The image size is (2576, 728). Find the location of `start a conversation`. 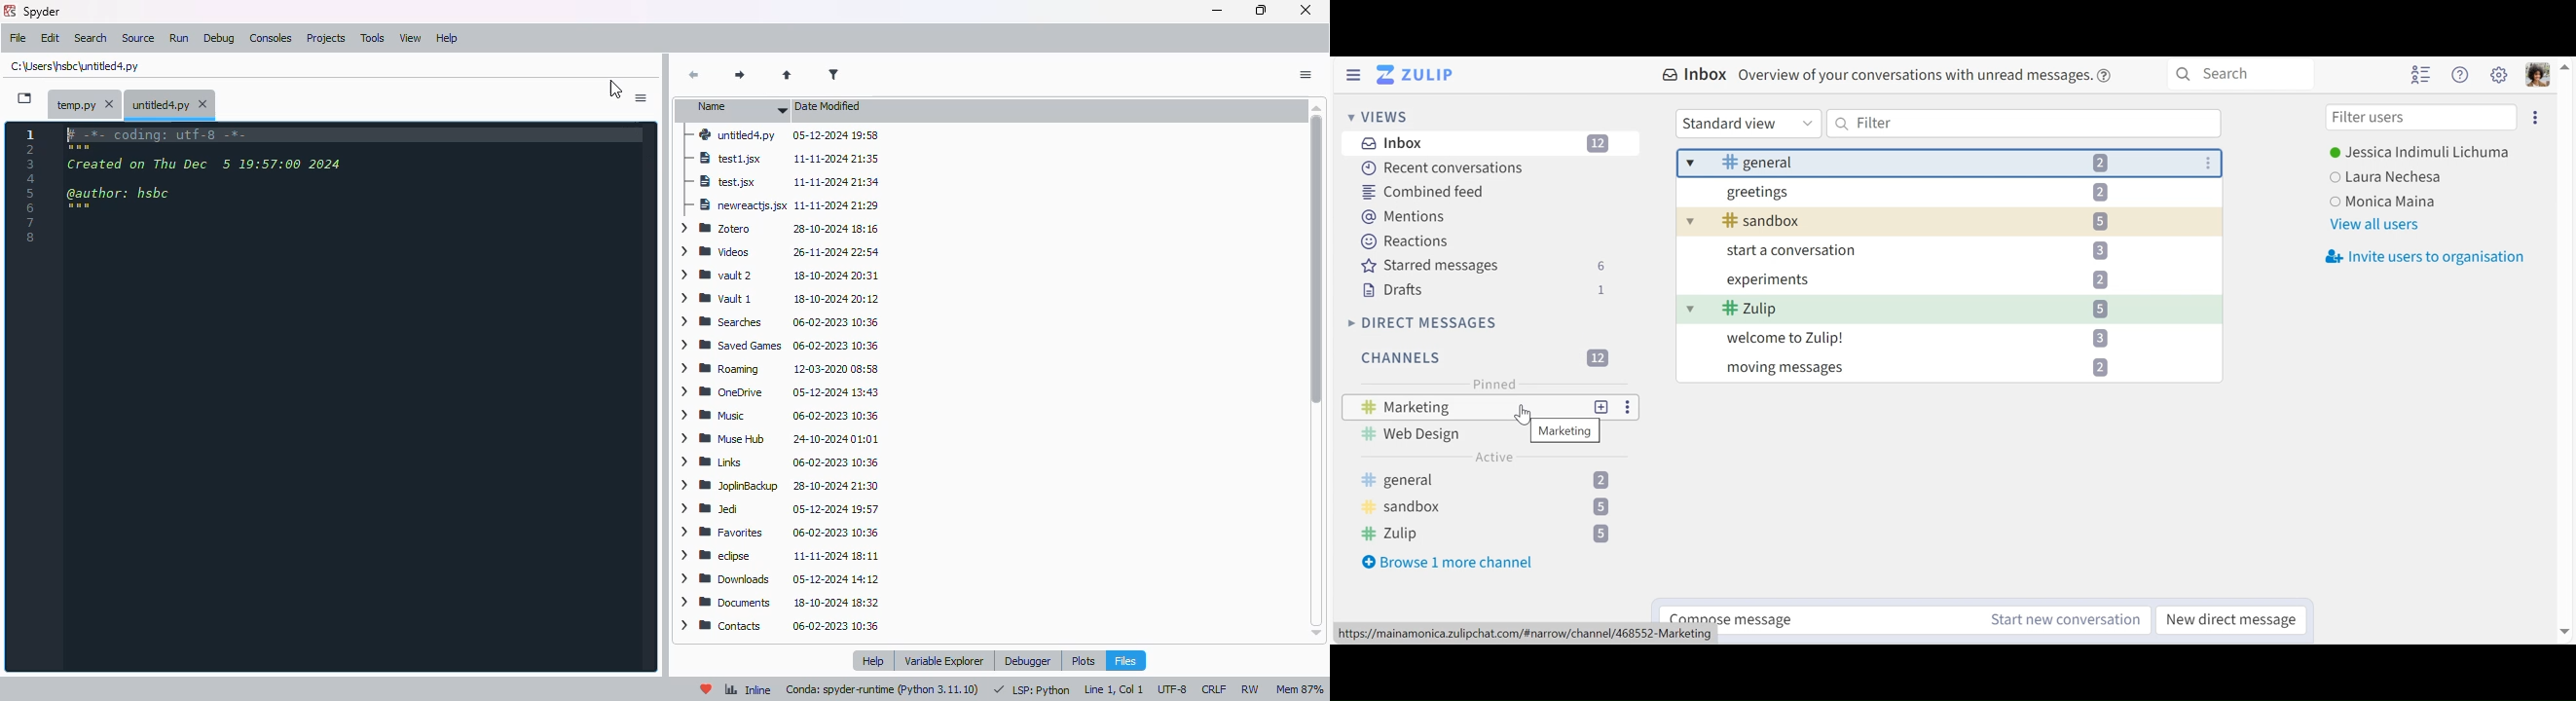

start a conversation is located at coordinates (1941, 253).